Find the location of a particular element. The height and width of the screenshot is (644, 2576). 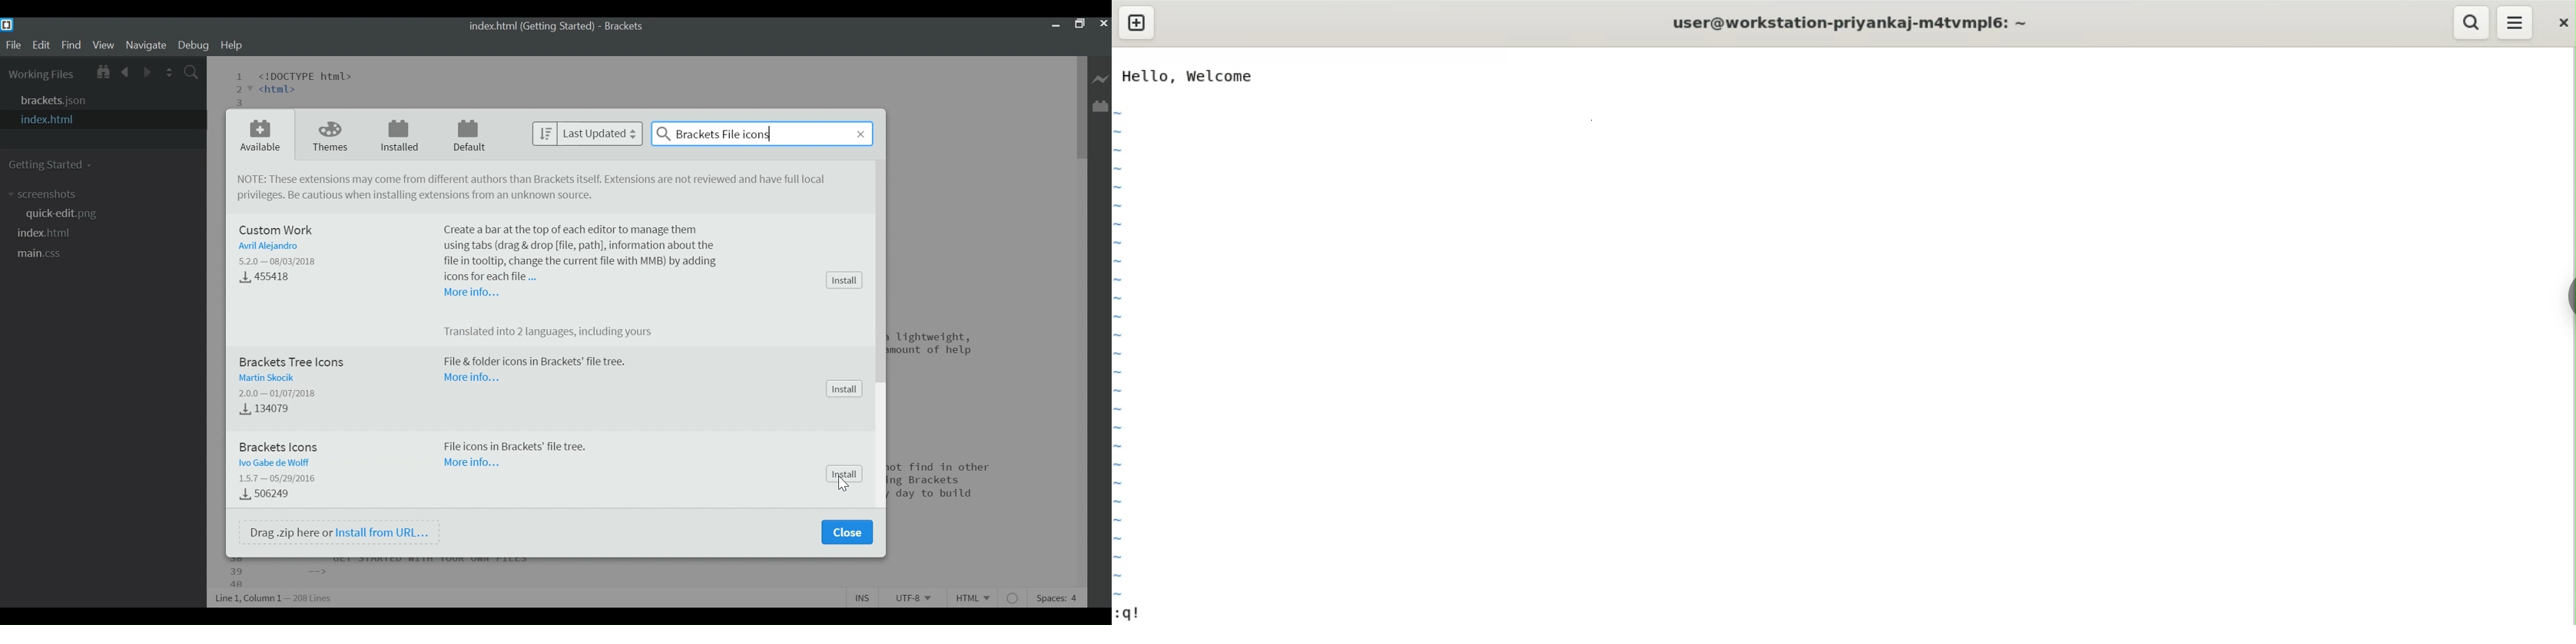

Last Updated is located at coordinates (587, 134).